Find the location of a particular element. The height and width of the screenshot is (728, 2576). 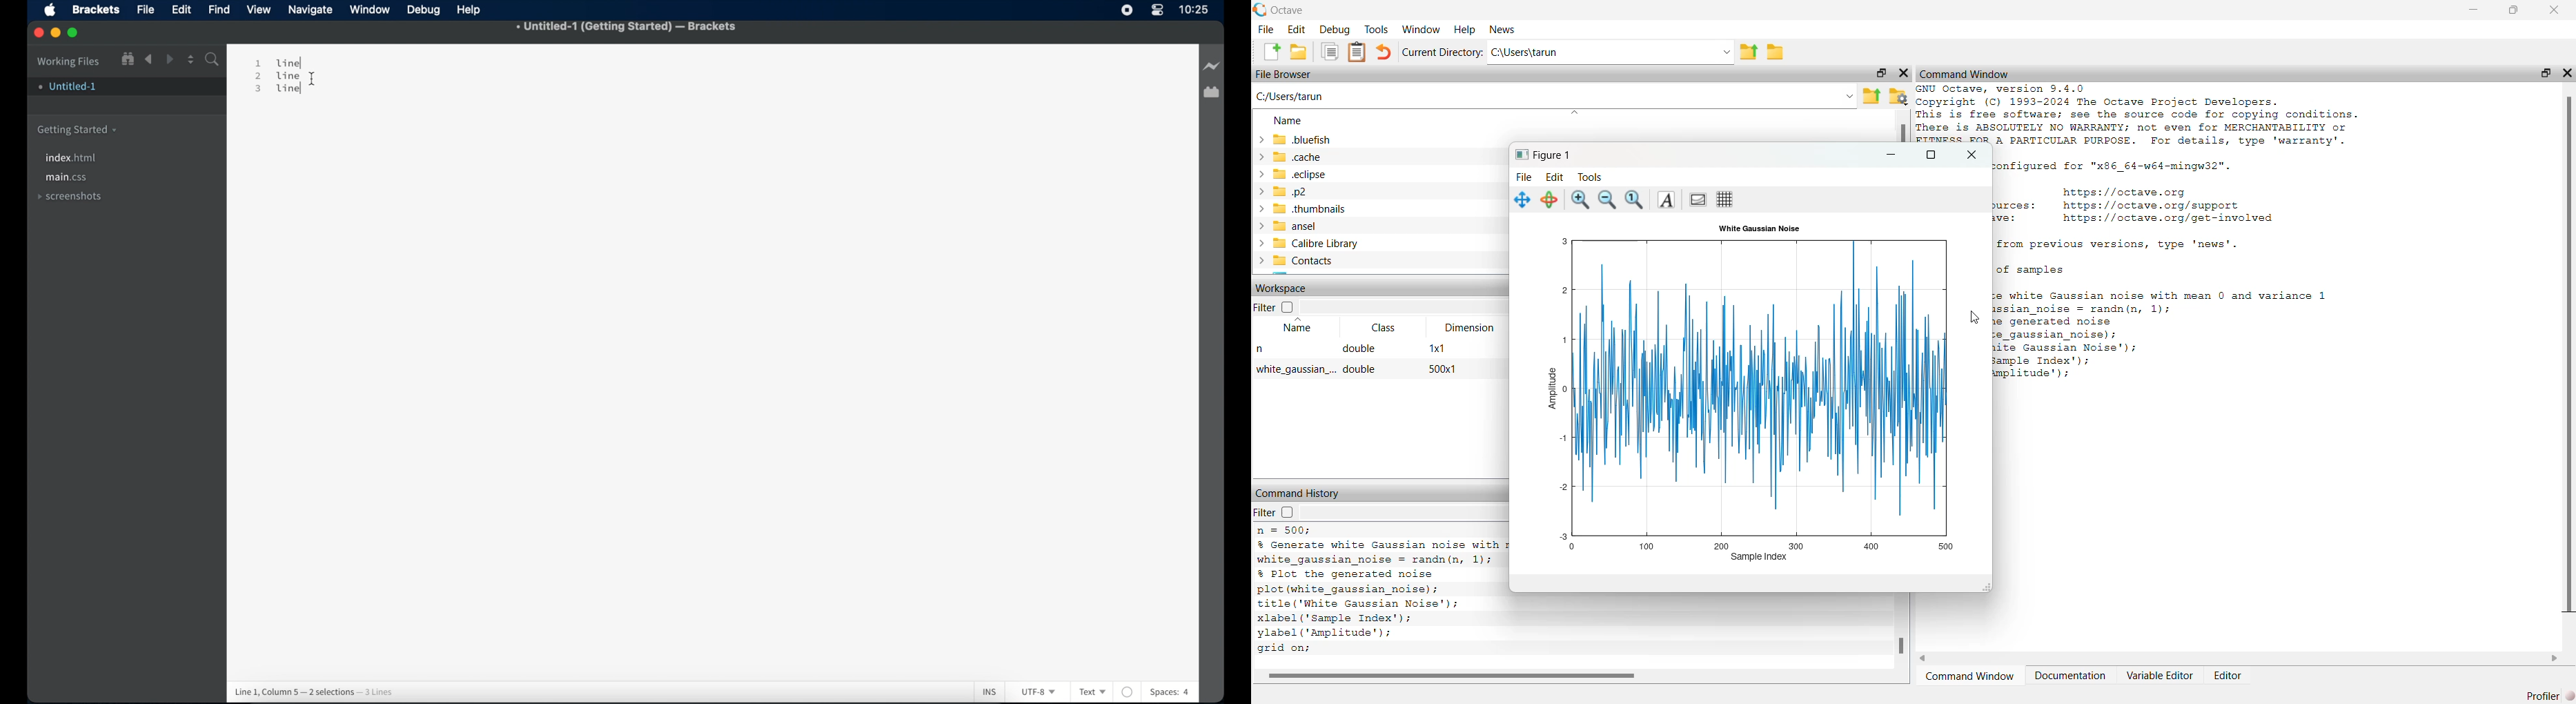

‘Window is located at coordinates (1419, 29).